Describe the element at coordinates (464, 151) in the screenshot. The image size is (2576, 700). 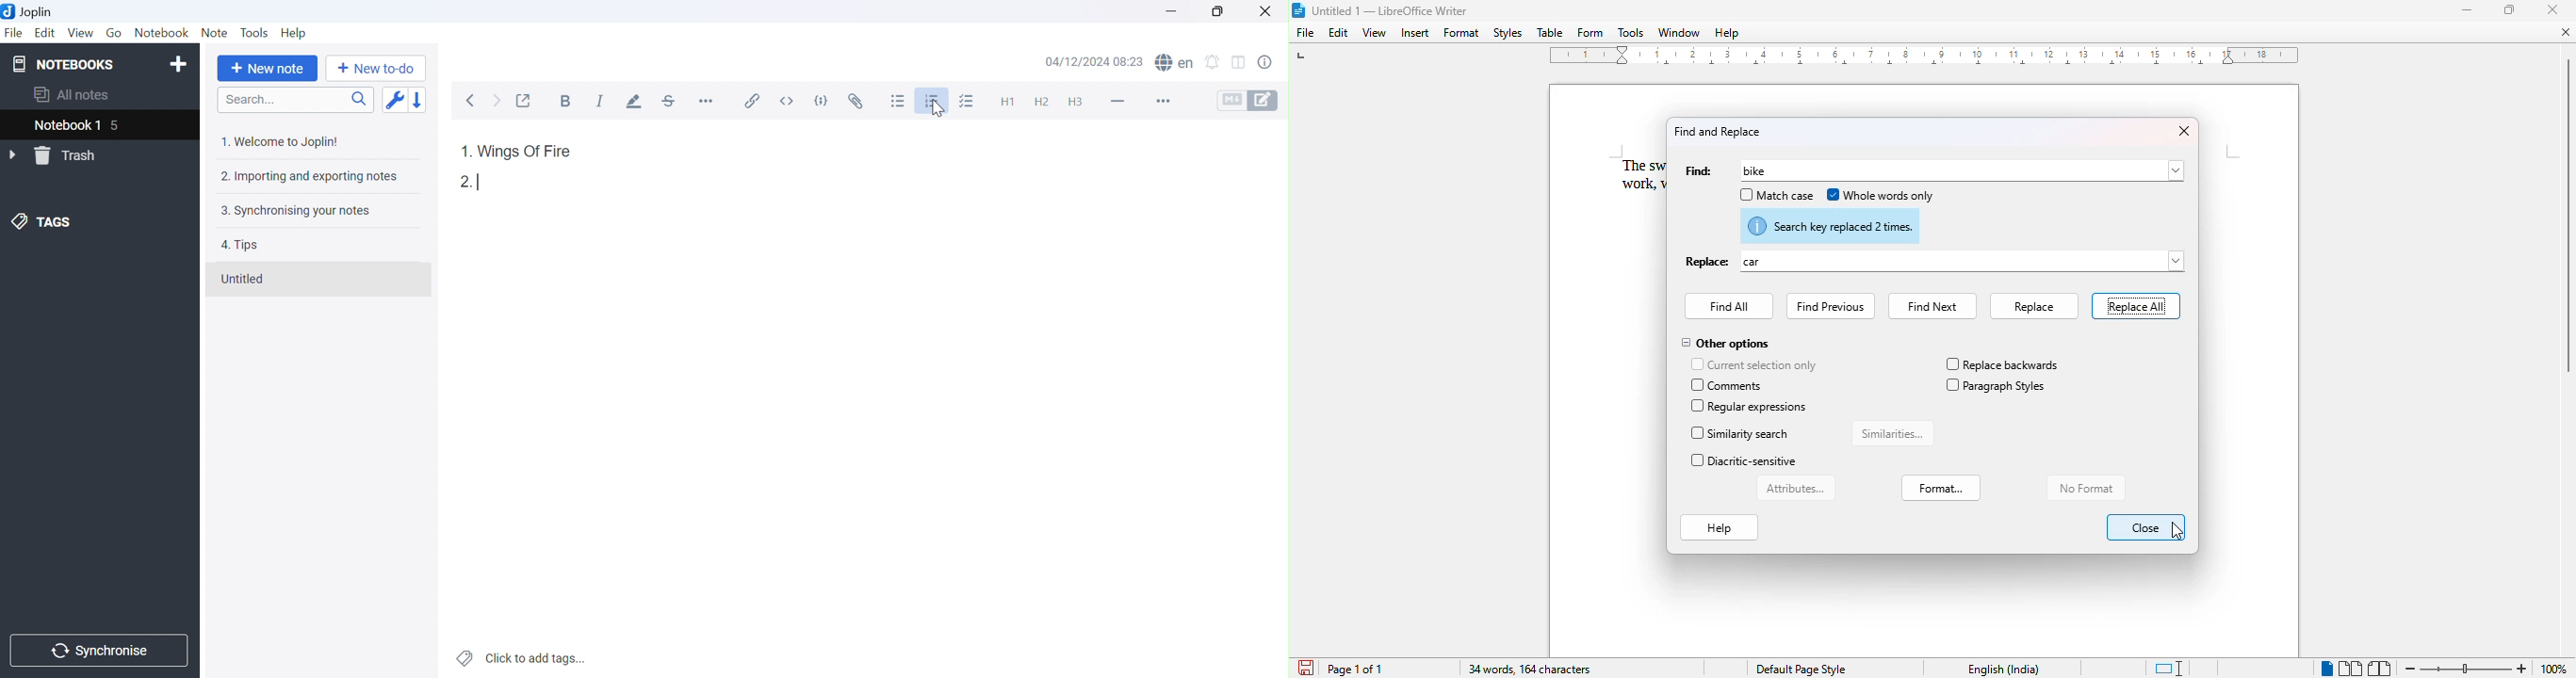
I see `1.` at that location.